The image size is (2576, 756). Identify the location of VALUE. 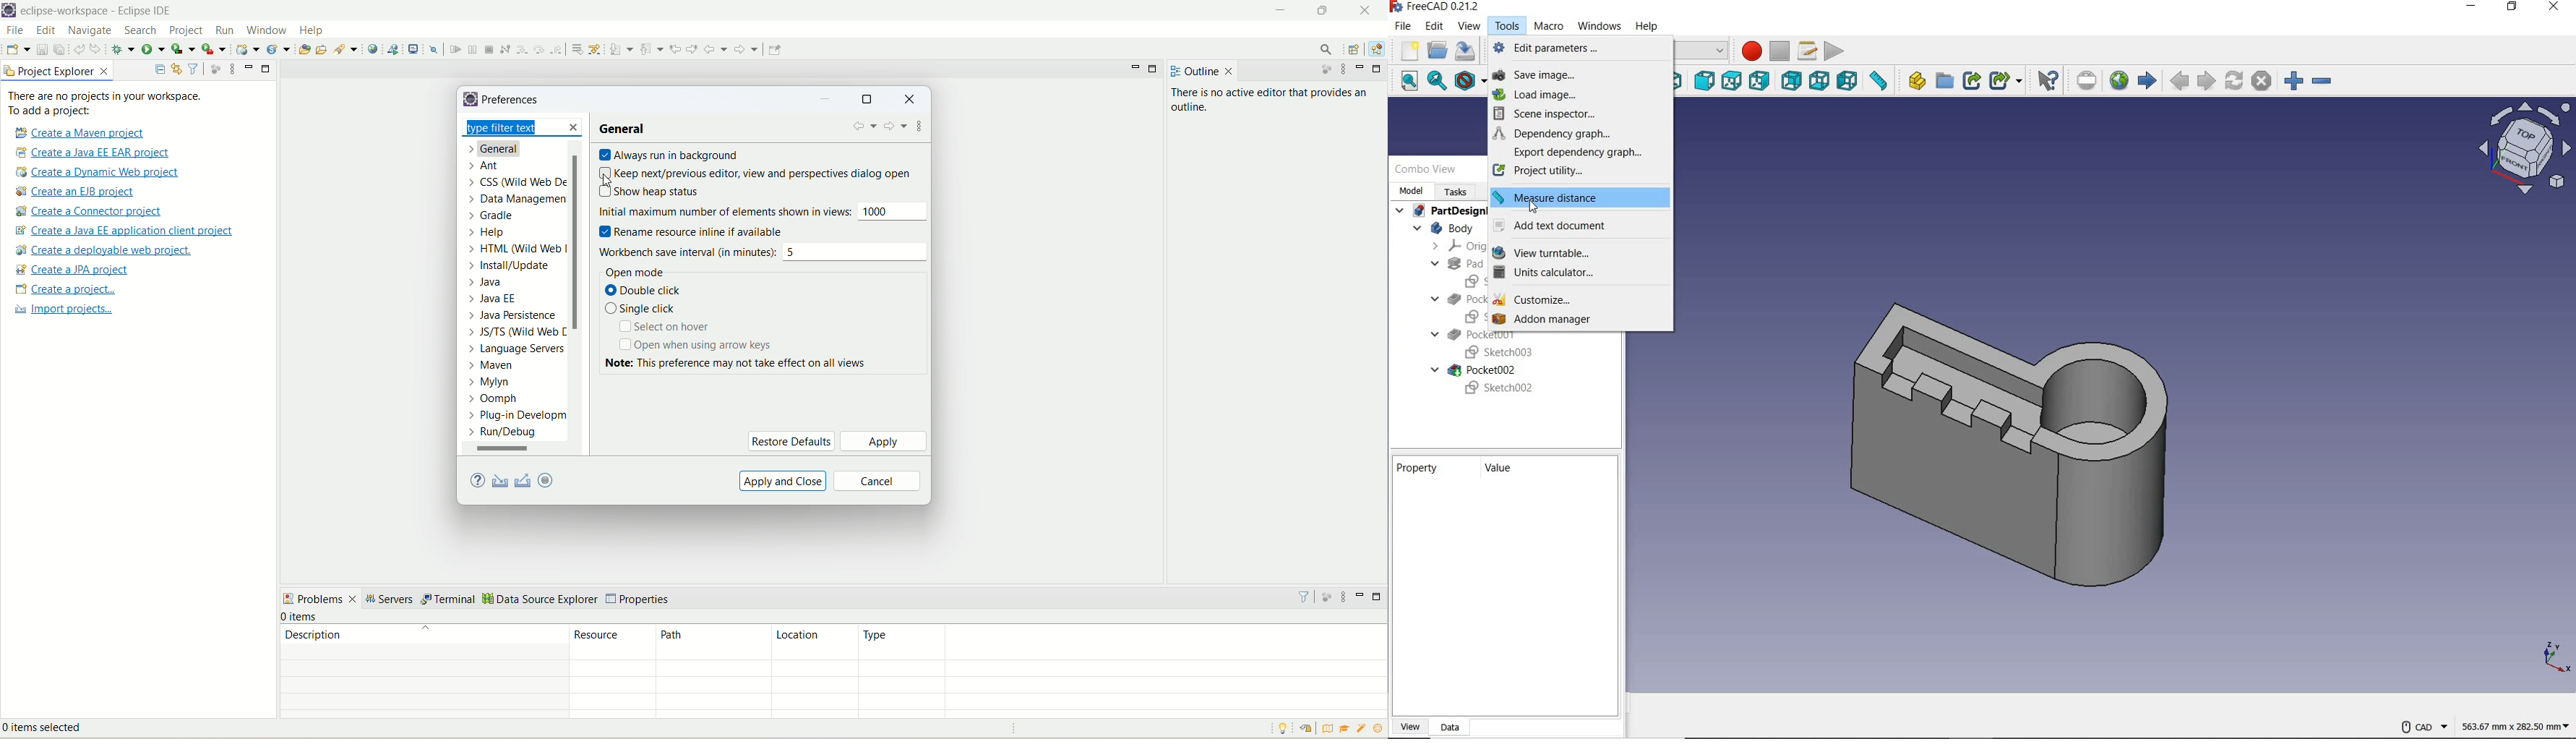
(1502, 469).